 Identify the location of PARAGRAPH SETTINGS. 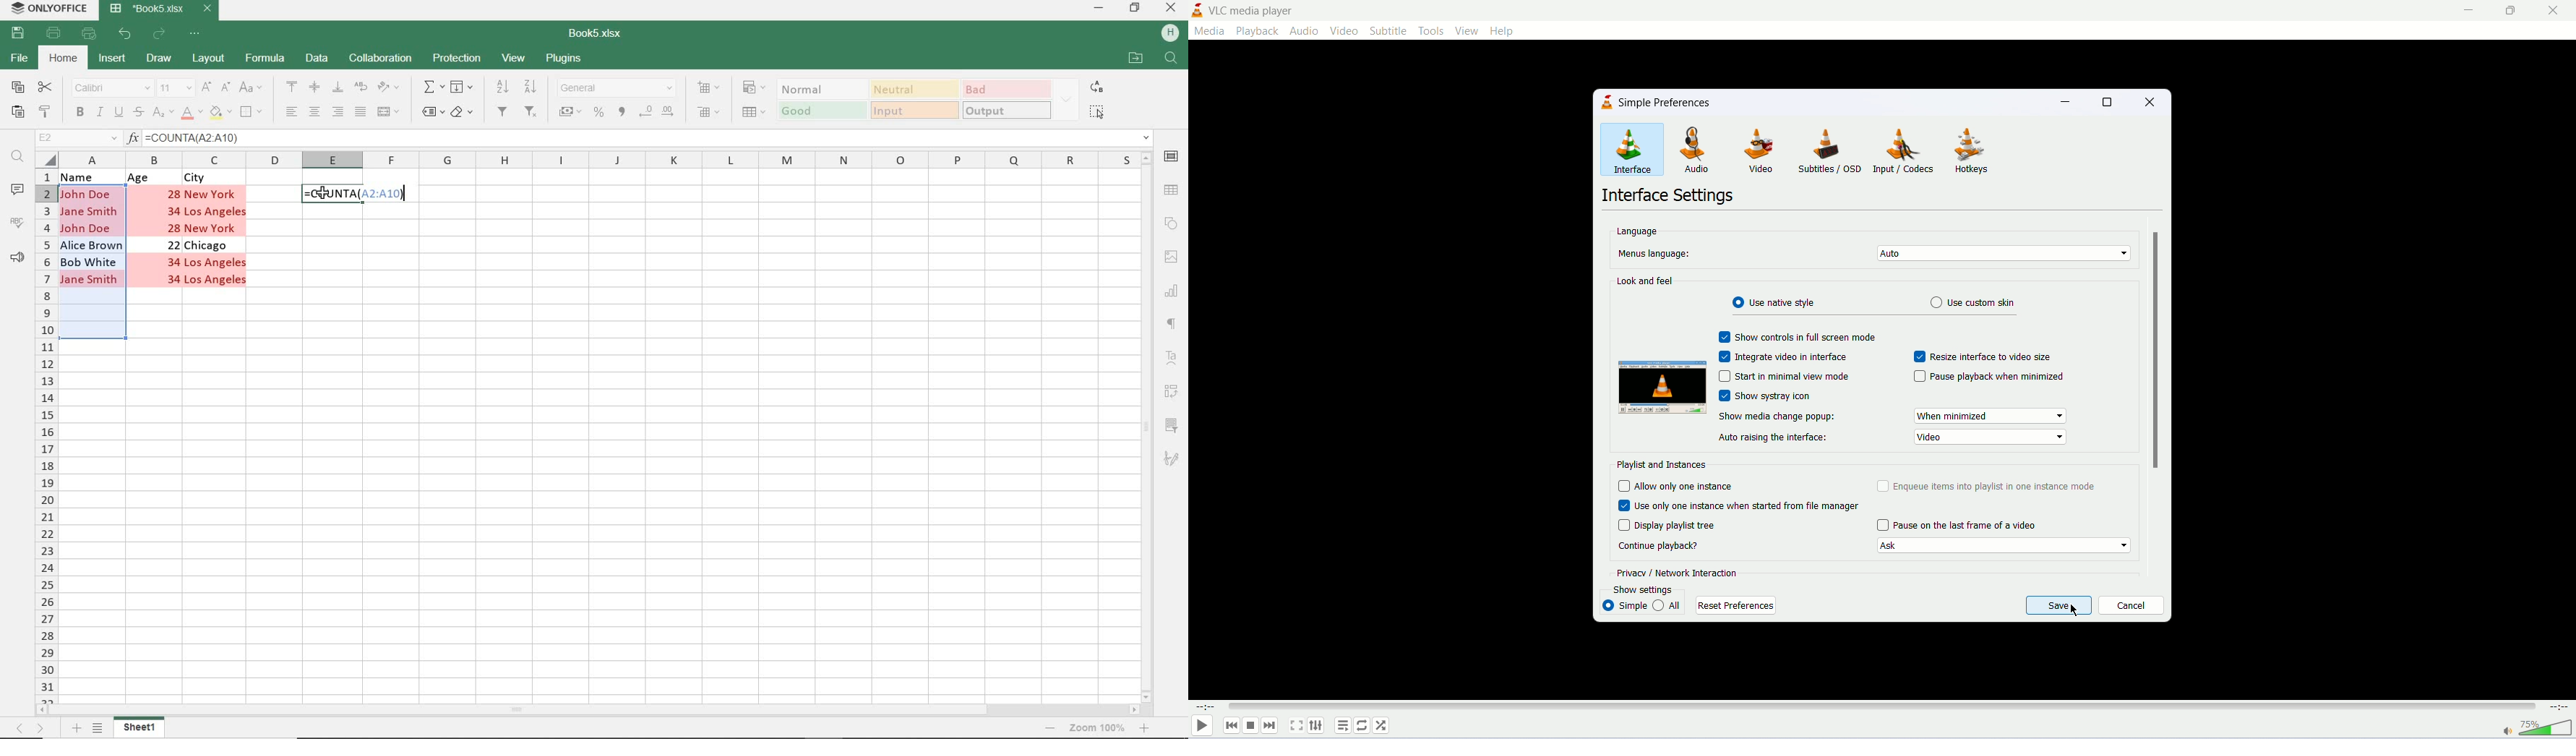
(1172, 325).